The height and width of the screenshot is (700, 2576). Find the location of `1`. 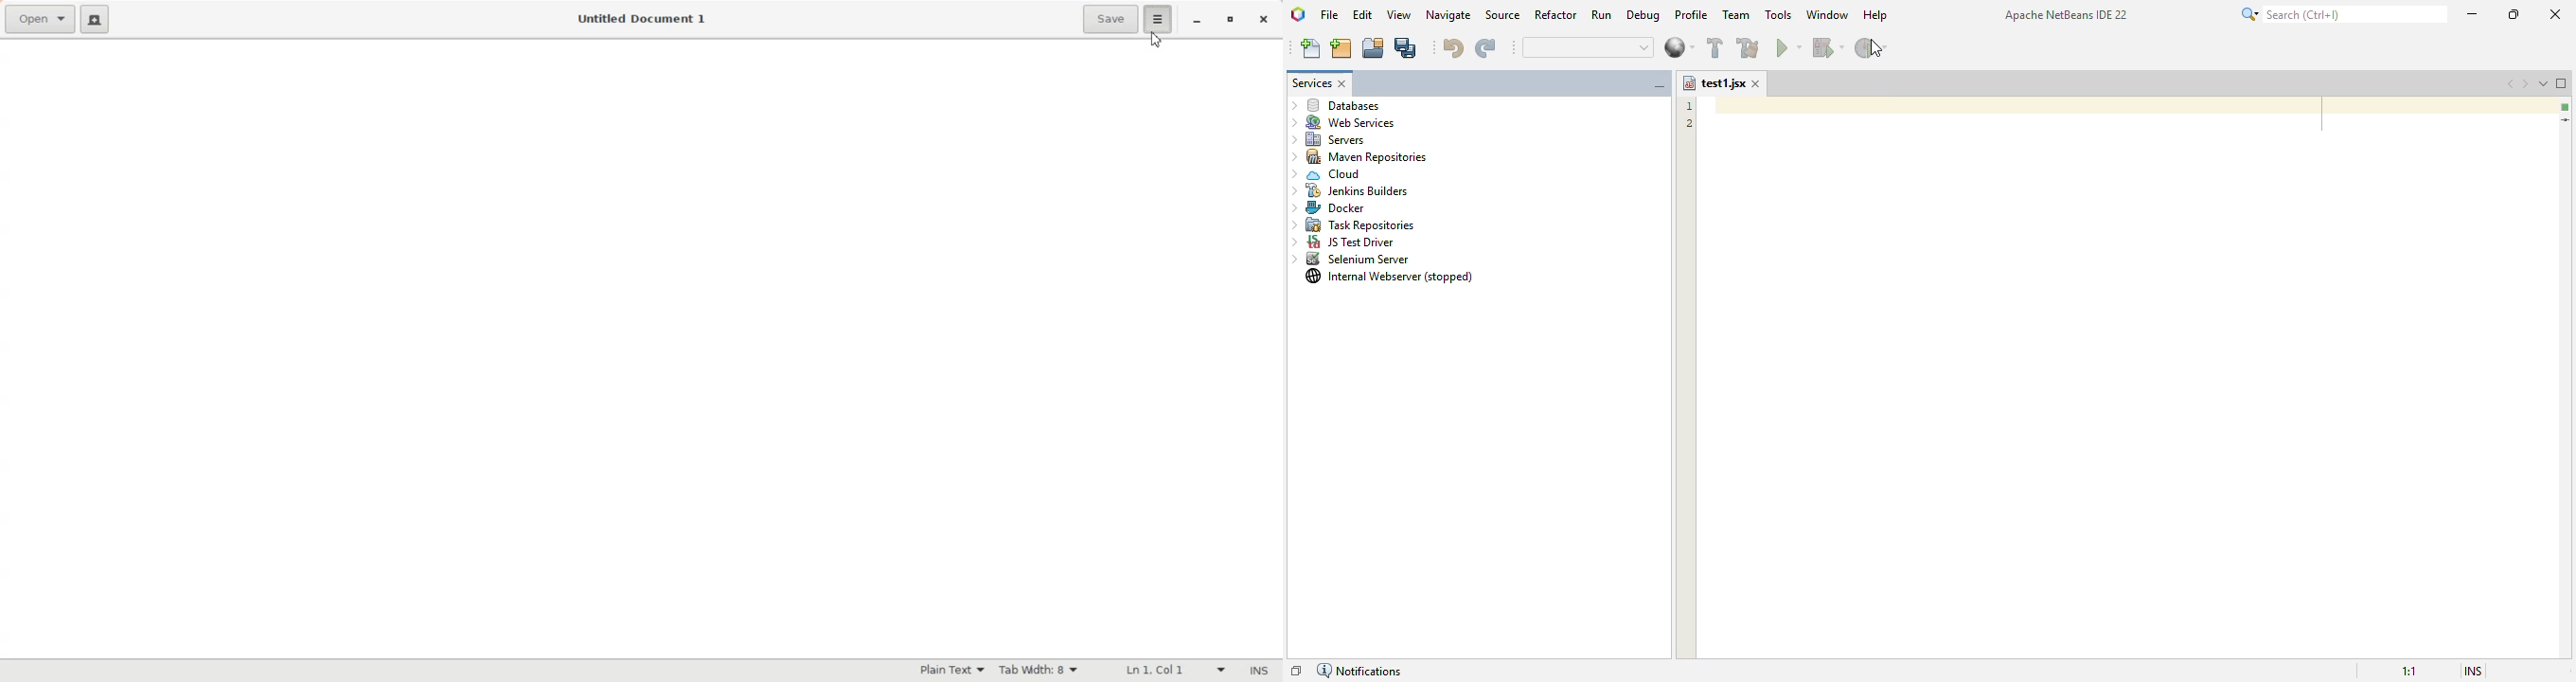

1 is located at coordinates (1690, 106).